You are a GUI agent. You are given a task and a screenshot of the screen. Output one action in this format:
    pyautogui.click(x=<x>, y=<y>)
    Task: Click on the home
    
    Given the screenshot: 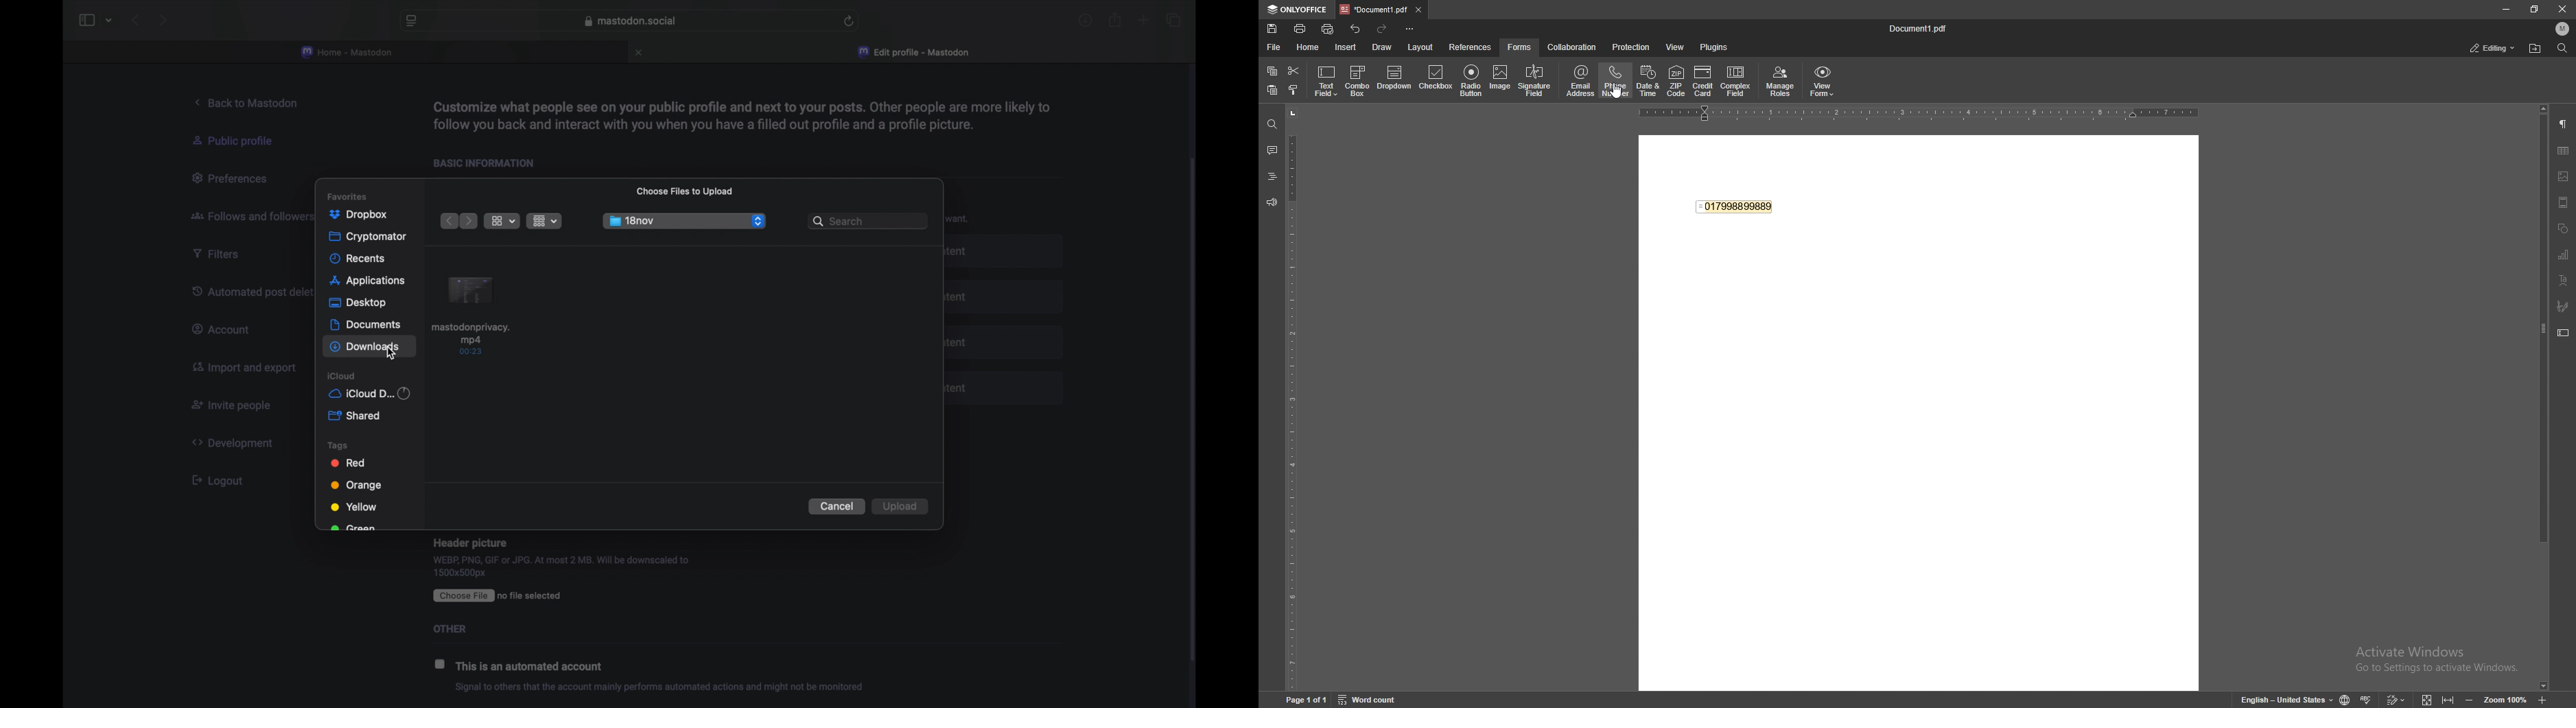 What is the action you would take?
    pyautogui.click(x=1309, y=47)
    